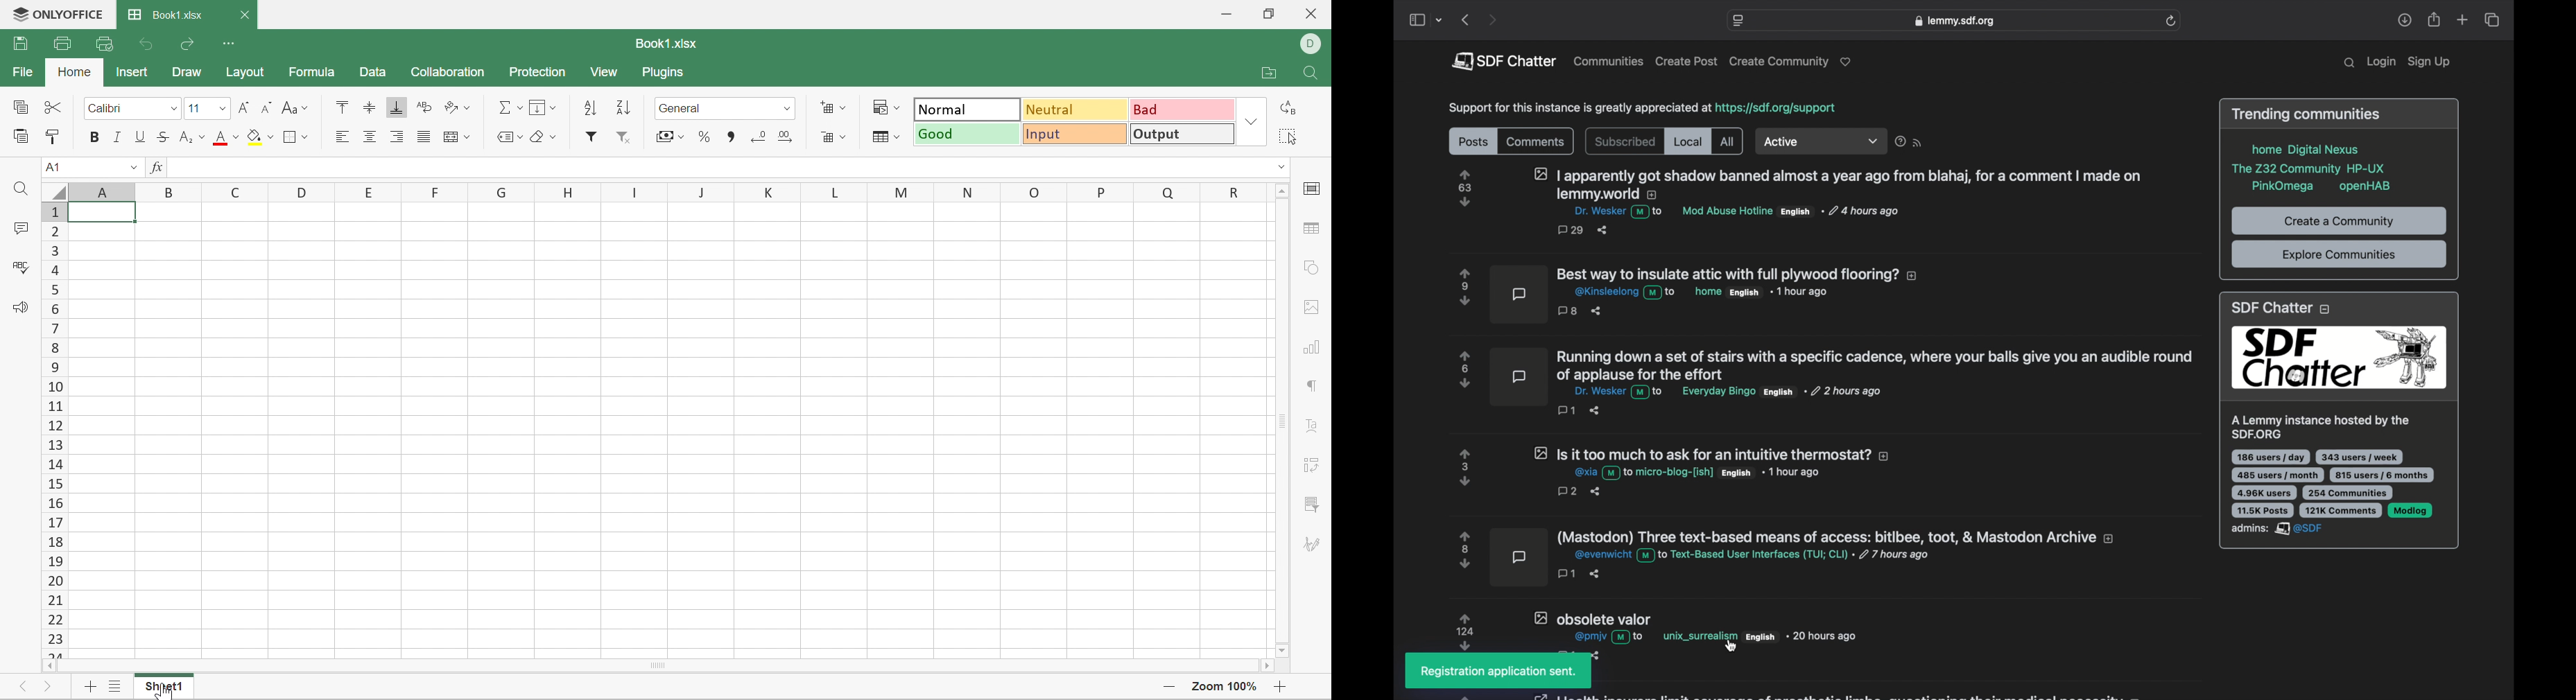 Image resolution: width=2576 pixels, height=700 pixels. Describe the element at coordinates (2381, 62) in the screenshot. I see `login` at that location.